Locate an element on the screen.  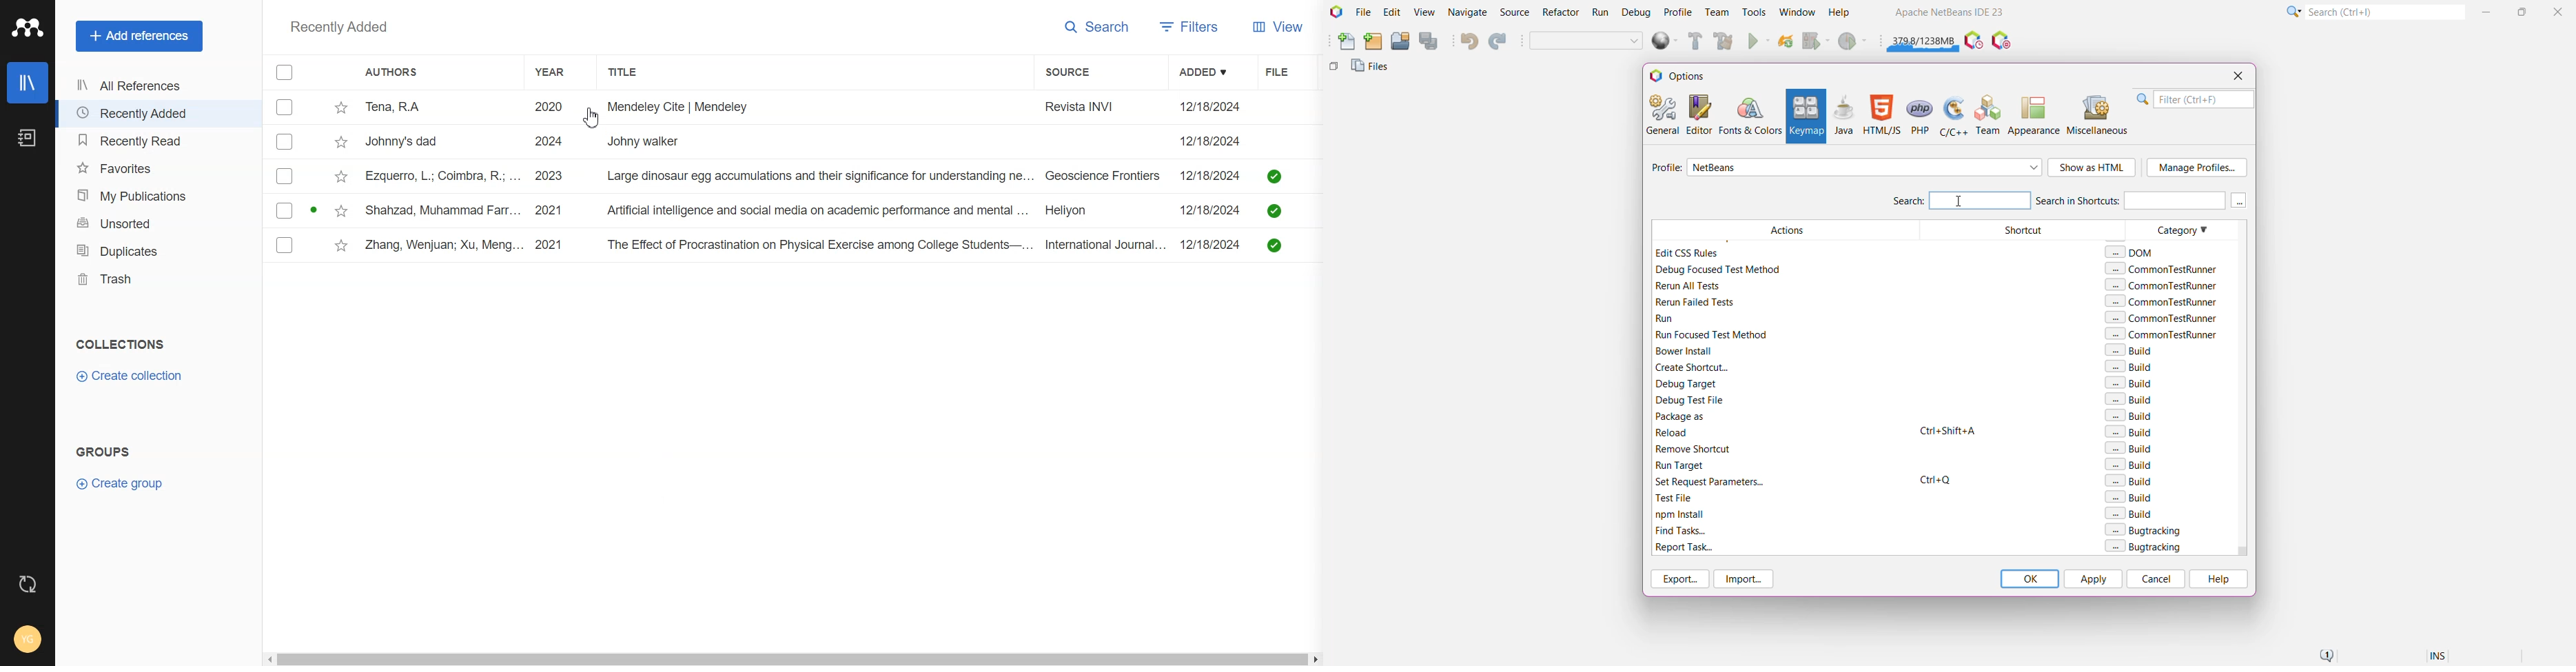
Search is located at coordinates (1096, 28).